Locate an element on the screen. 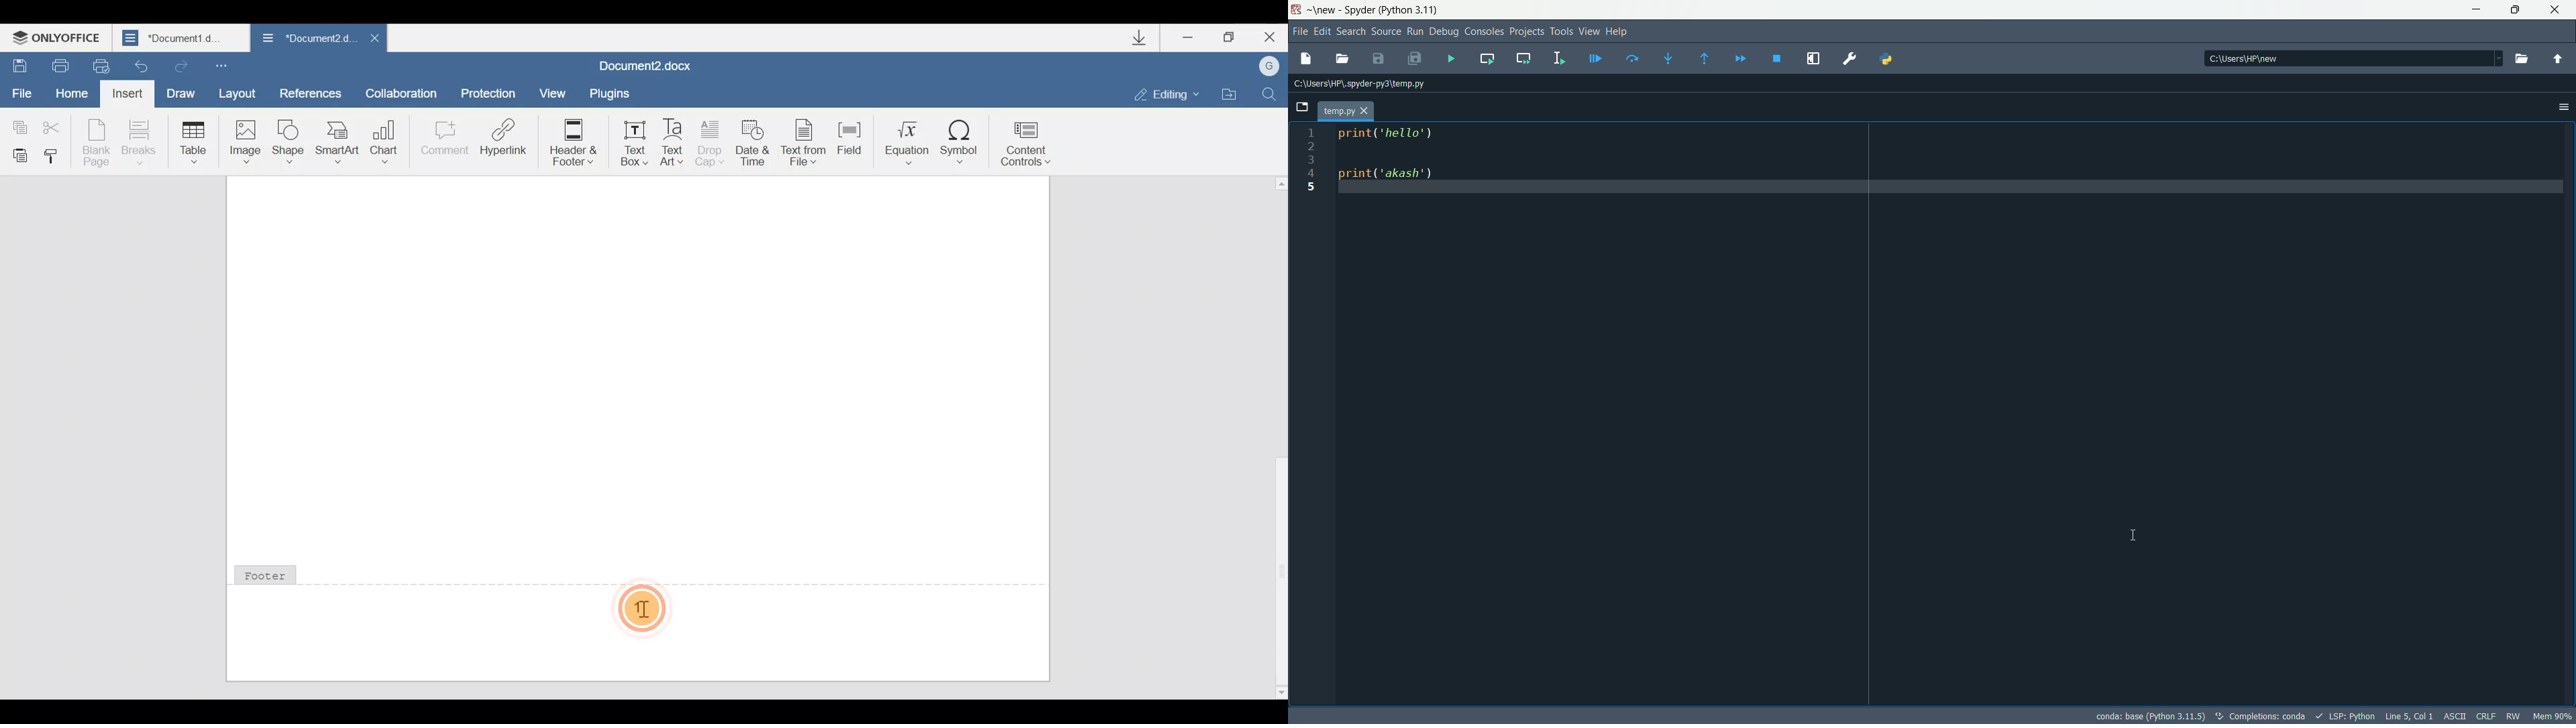 This screenshot has height=728, width=2576. Text from file is located at coordinates (800, 139).